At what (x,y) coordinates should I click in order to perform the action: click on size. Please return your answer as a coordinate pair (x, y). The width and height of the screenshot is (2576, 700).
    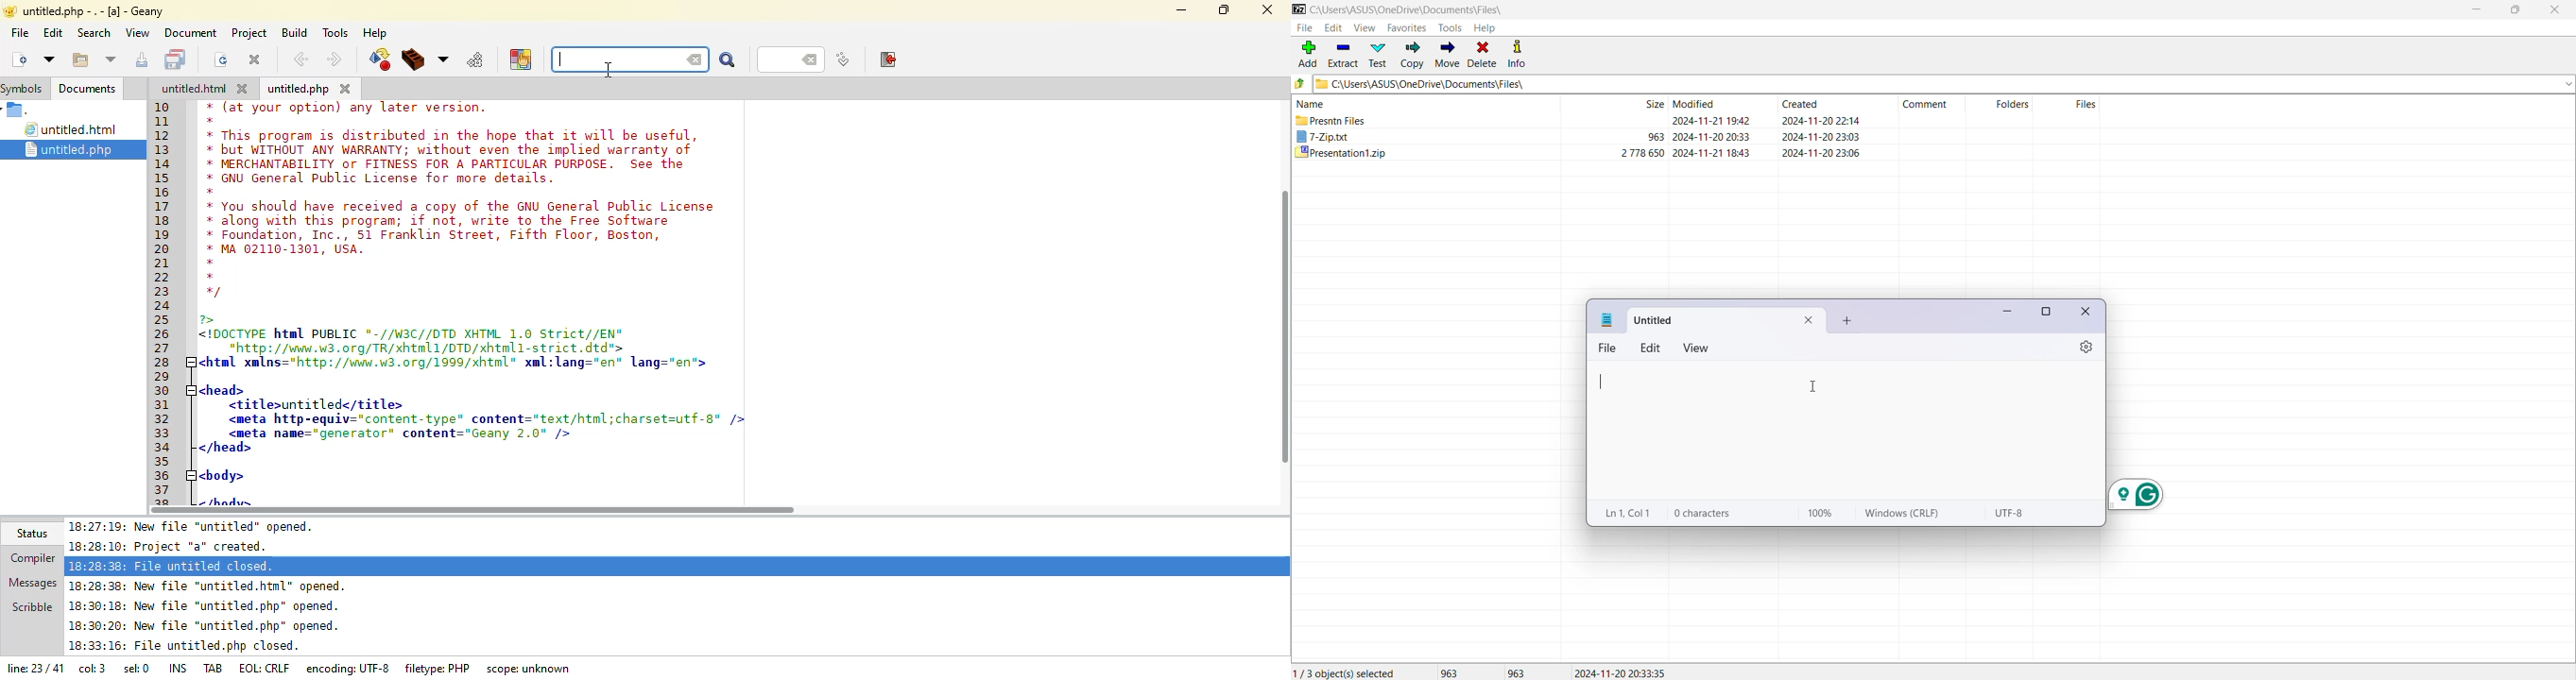
    Looking at the image, I should click on (1654, 104).